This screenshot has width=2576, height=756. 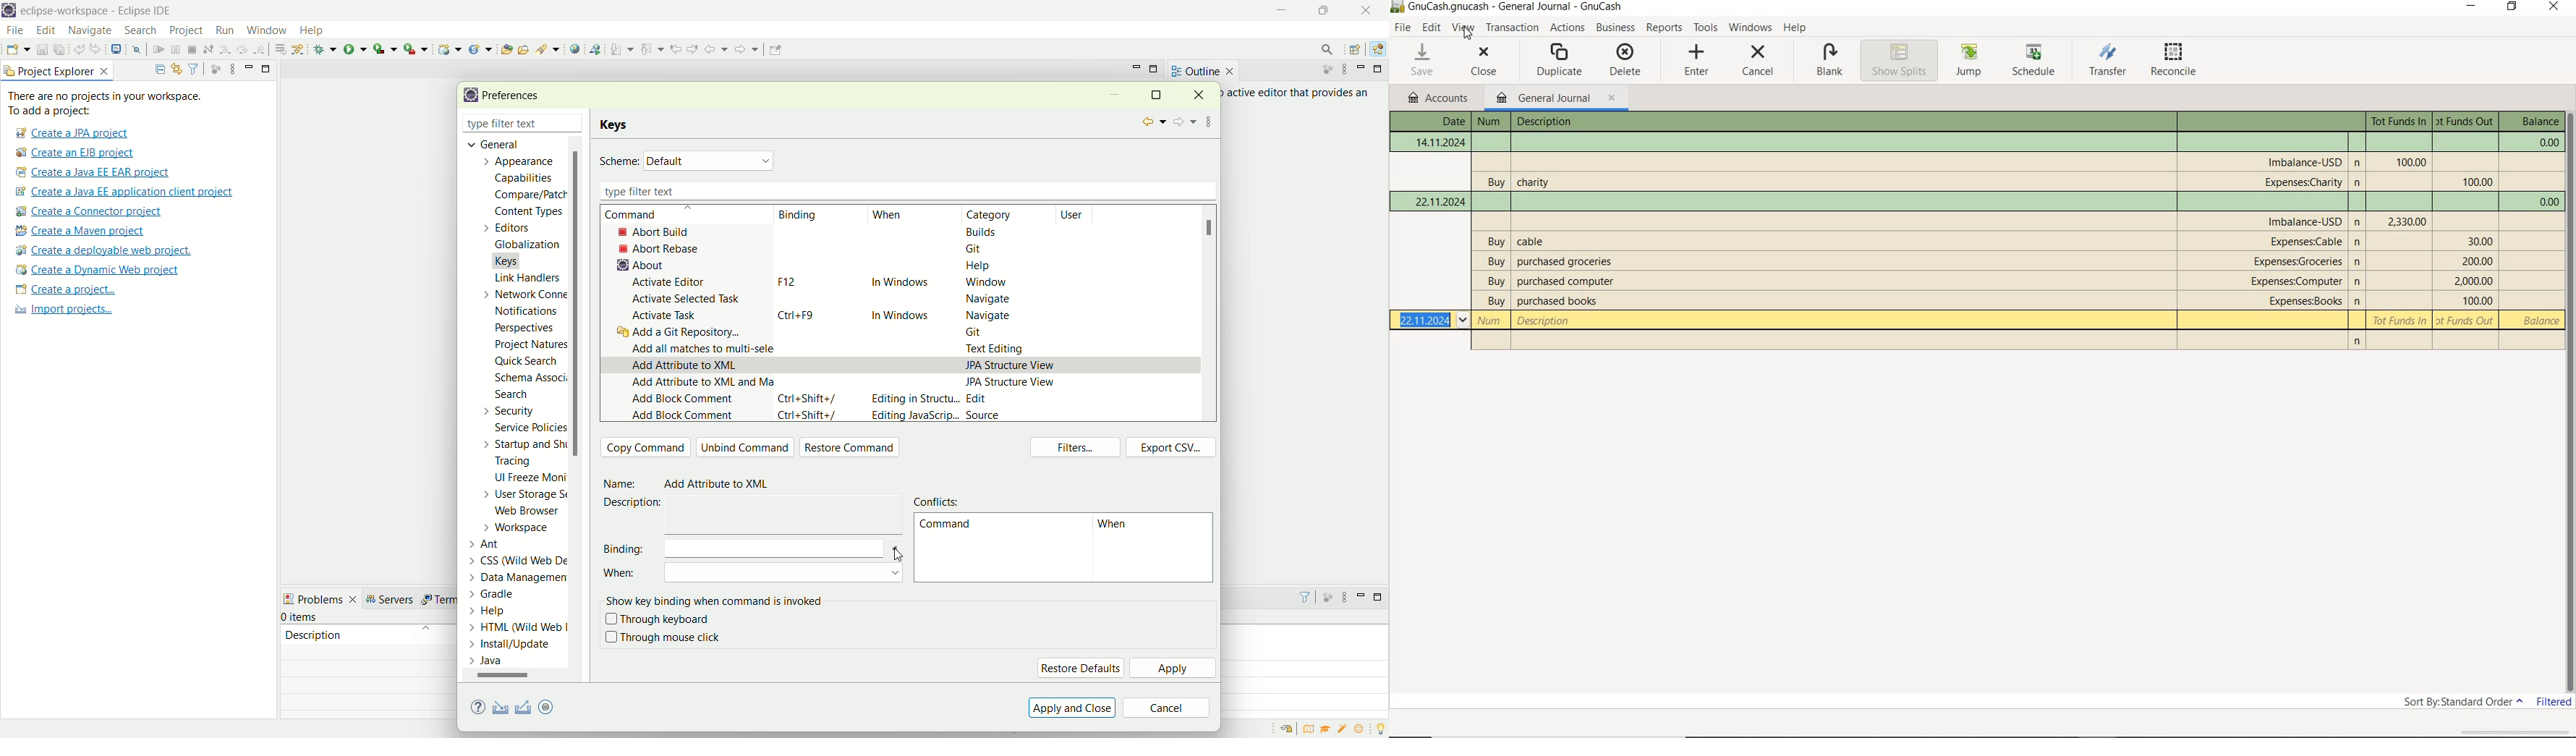 I want to click on SAVE, so click(x=1424, y=60).